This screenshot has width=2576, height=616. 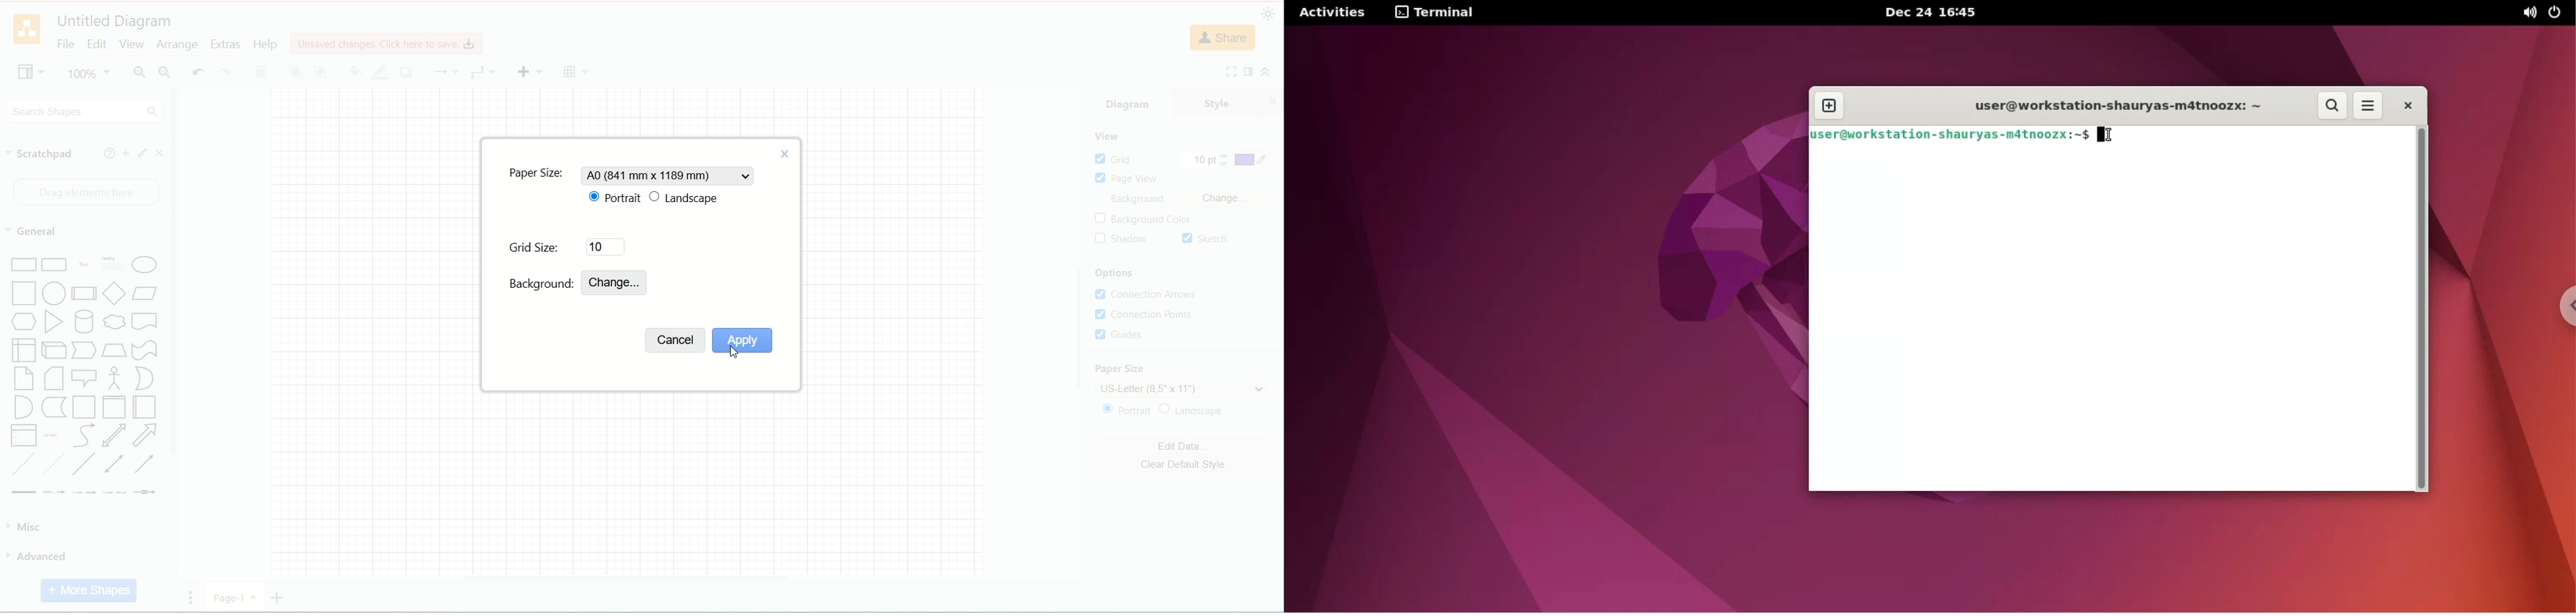 I want to click on portrait, so click(x=1126, y=412).